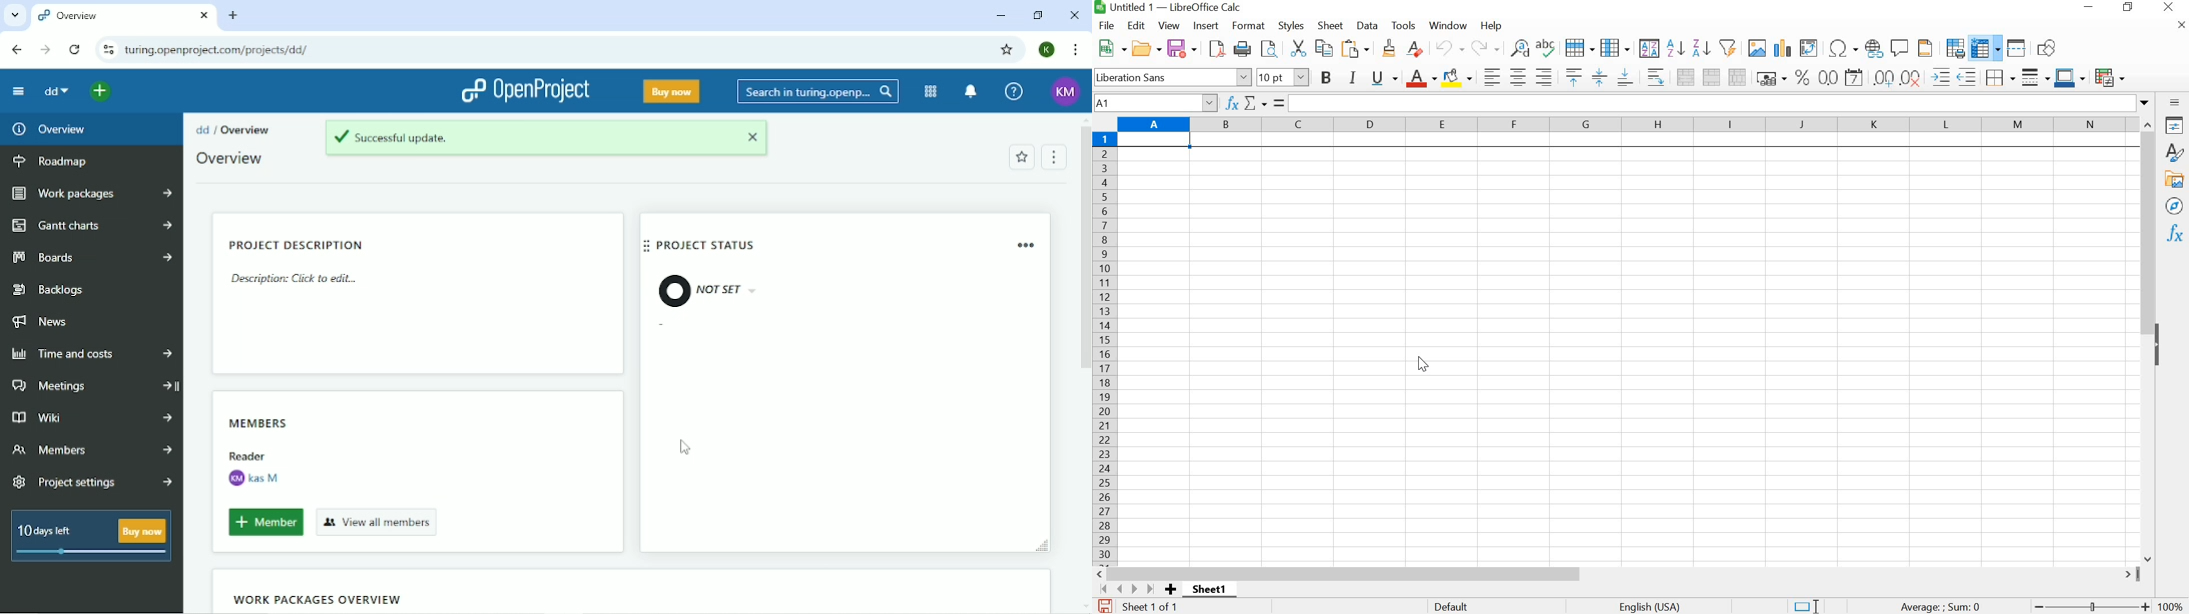 Image resolution: width=2212 pixels, height=616 pixels. Describe the element at coordinates (1772, 78) in the screenshot. I see `FORMAT AS CURRENCY` at that location.